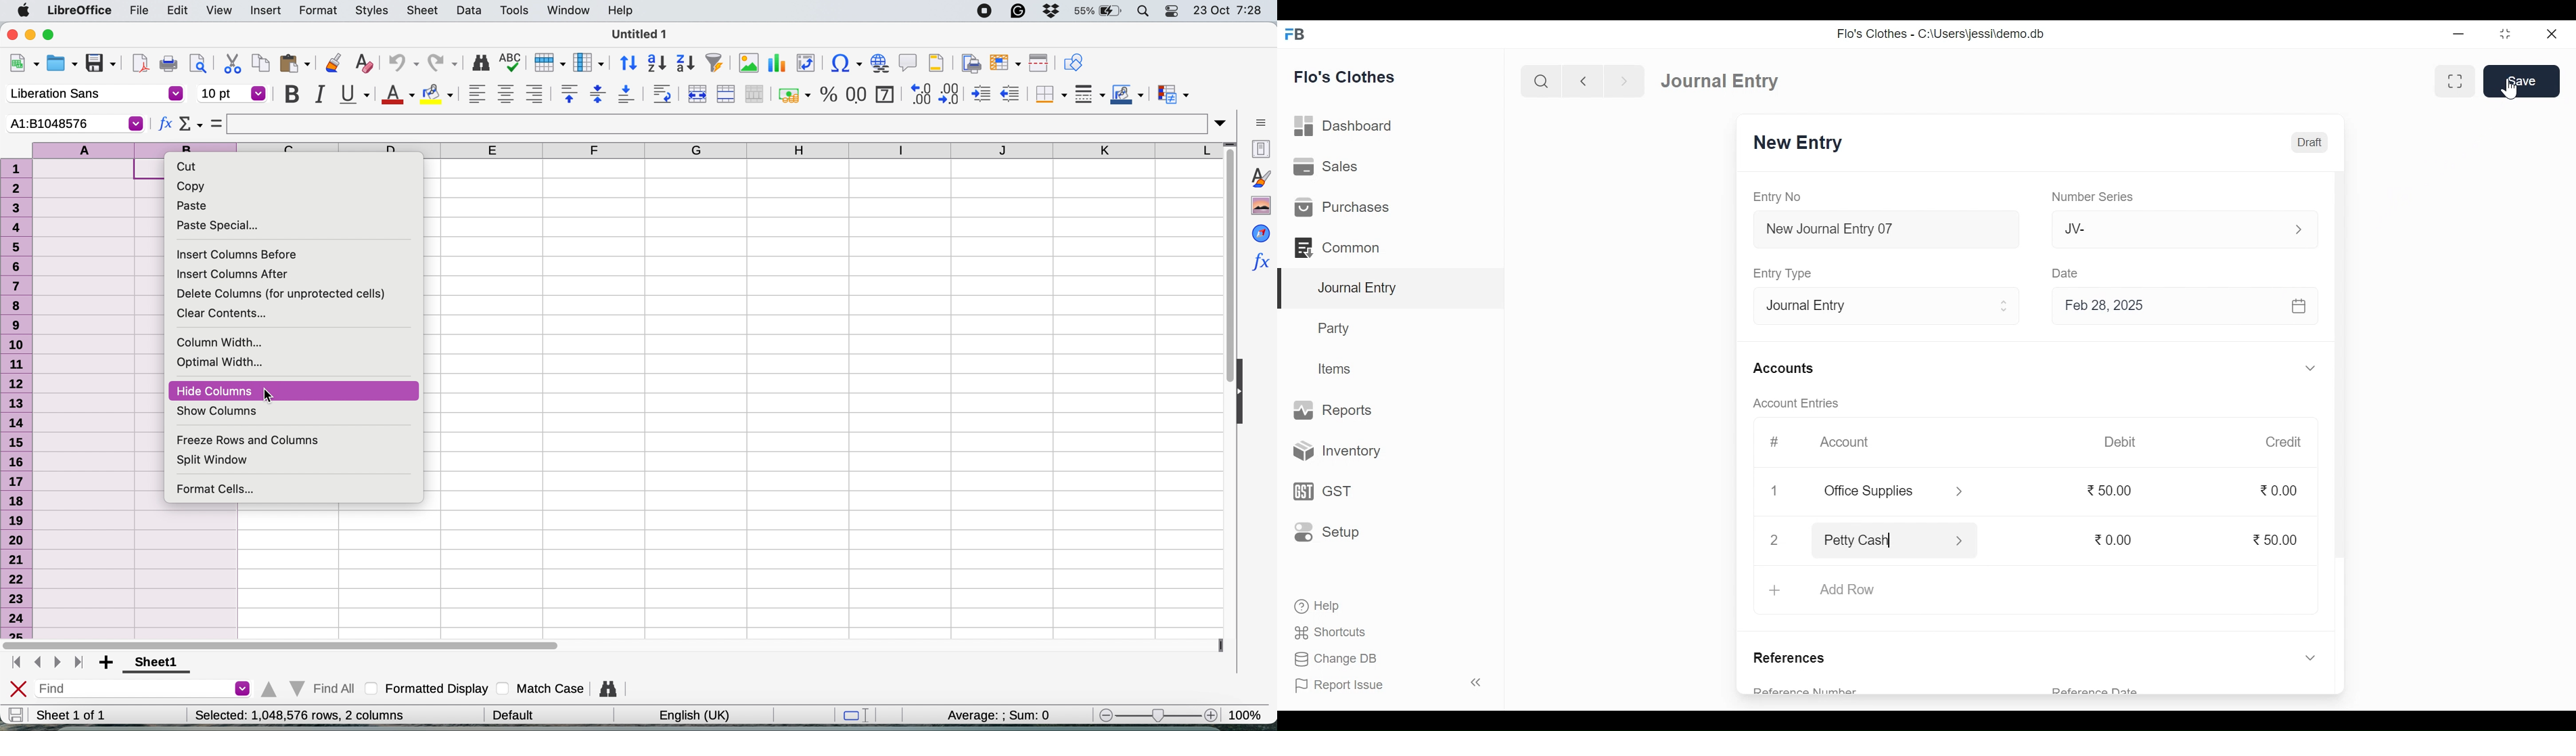 The image size is (2576, 756). What do you see at coordinates (2341, 382) in the screenshot?
I see `Vertical Scroll bar` at bounding box center [2341, 382].